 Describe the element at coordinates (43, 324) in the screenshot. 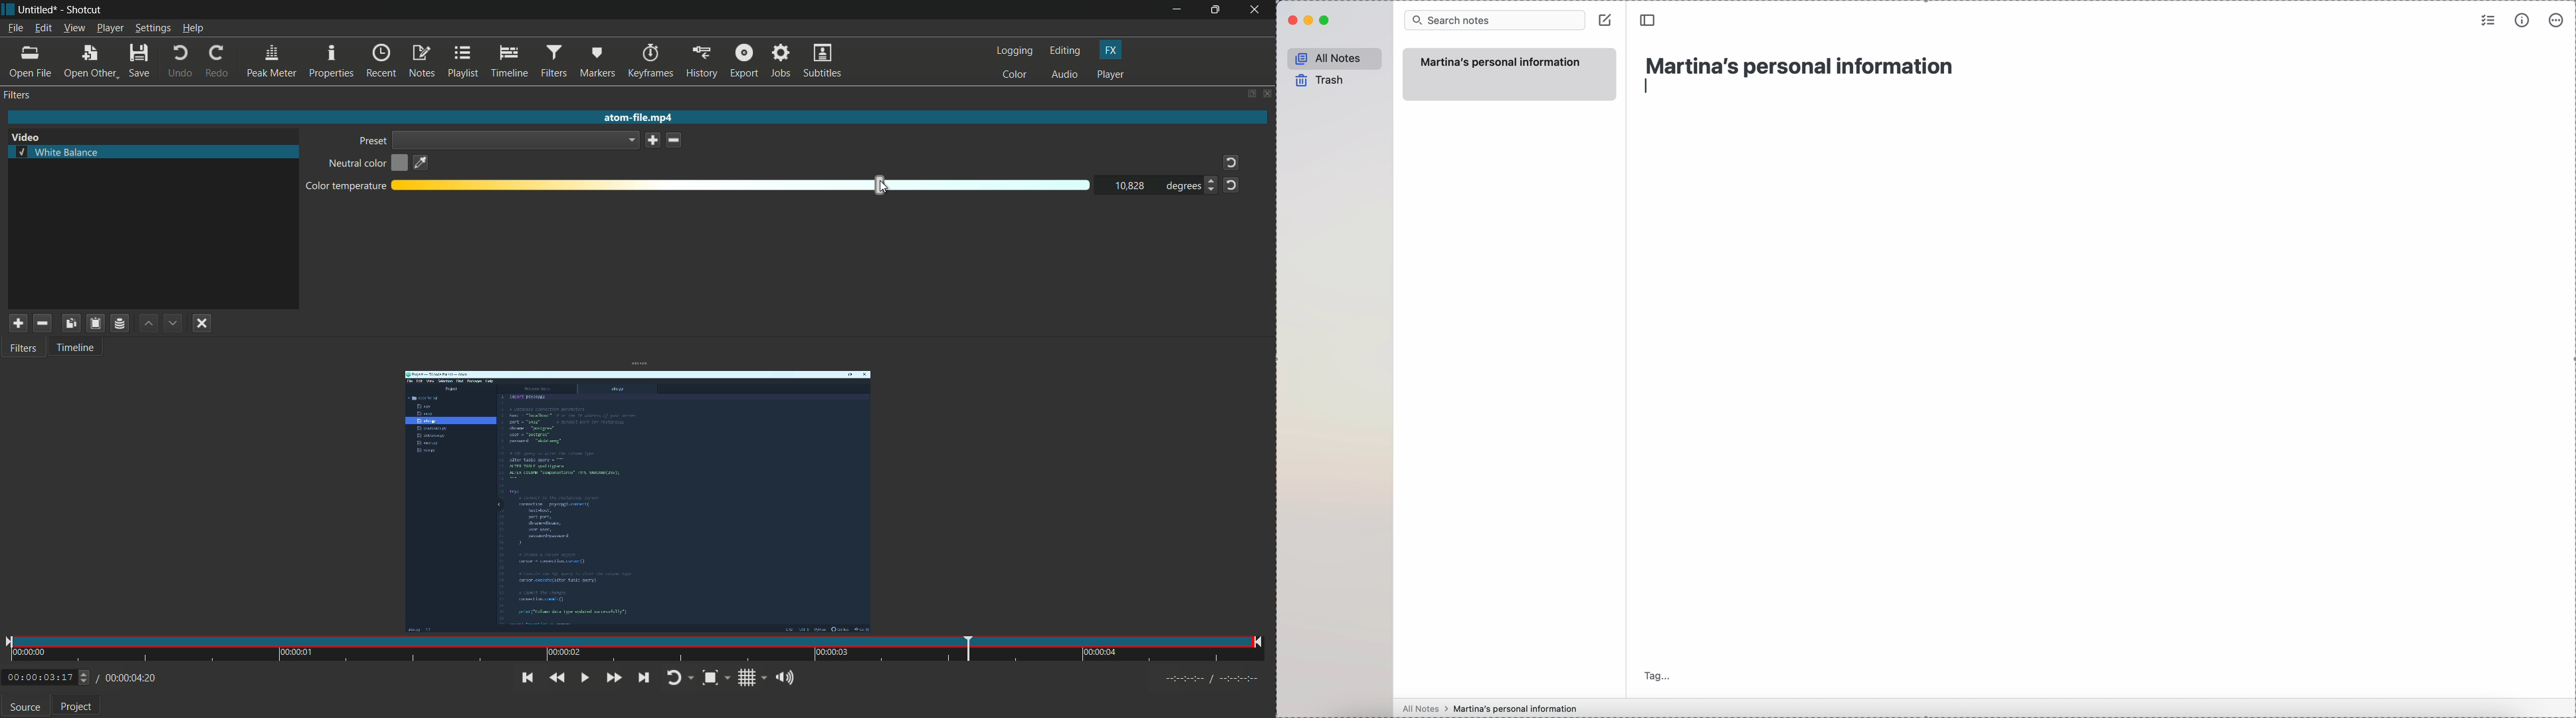

I see `remove selected filter` at that location.